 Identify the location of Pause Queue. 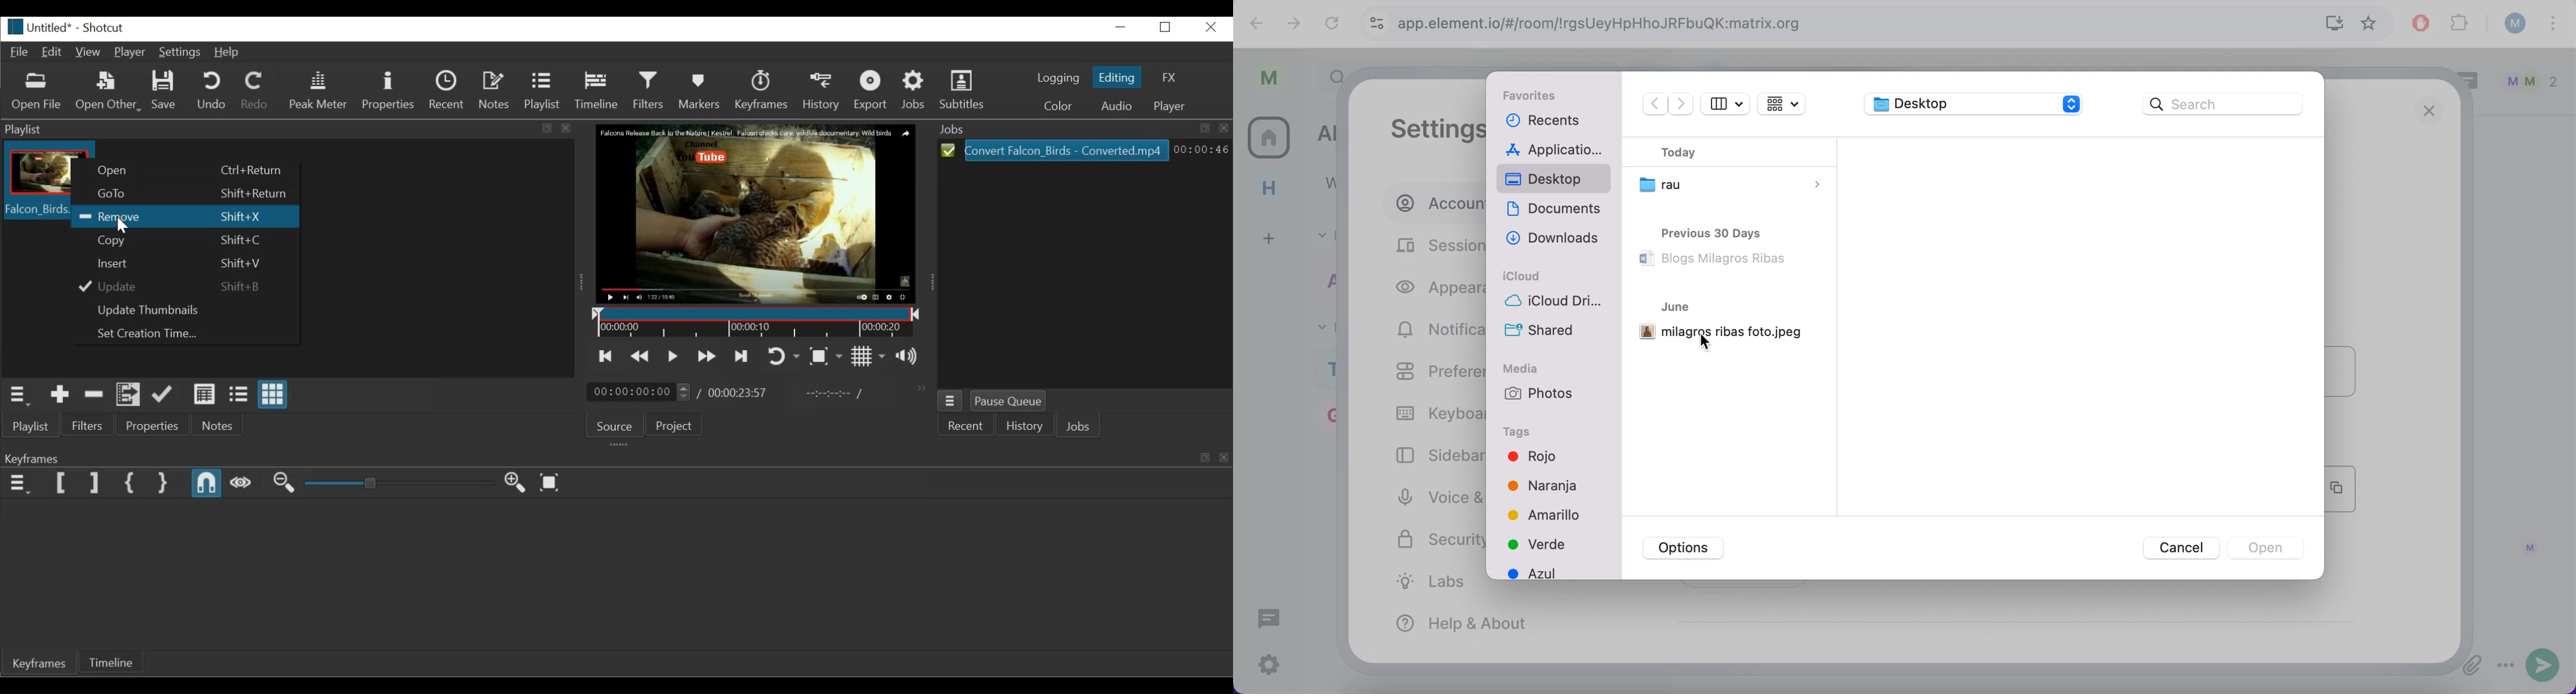
(1010, 400).